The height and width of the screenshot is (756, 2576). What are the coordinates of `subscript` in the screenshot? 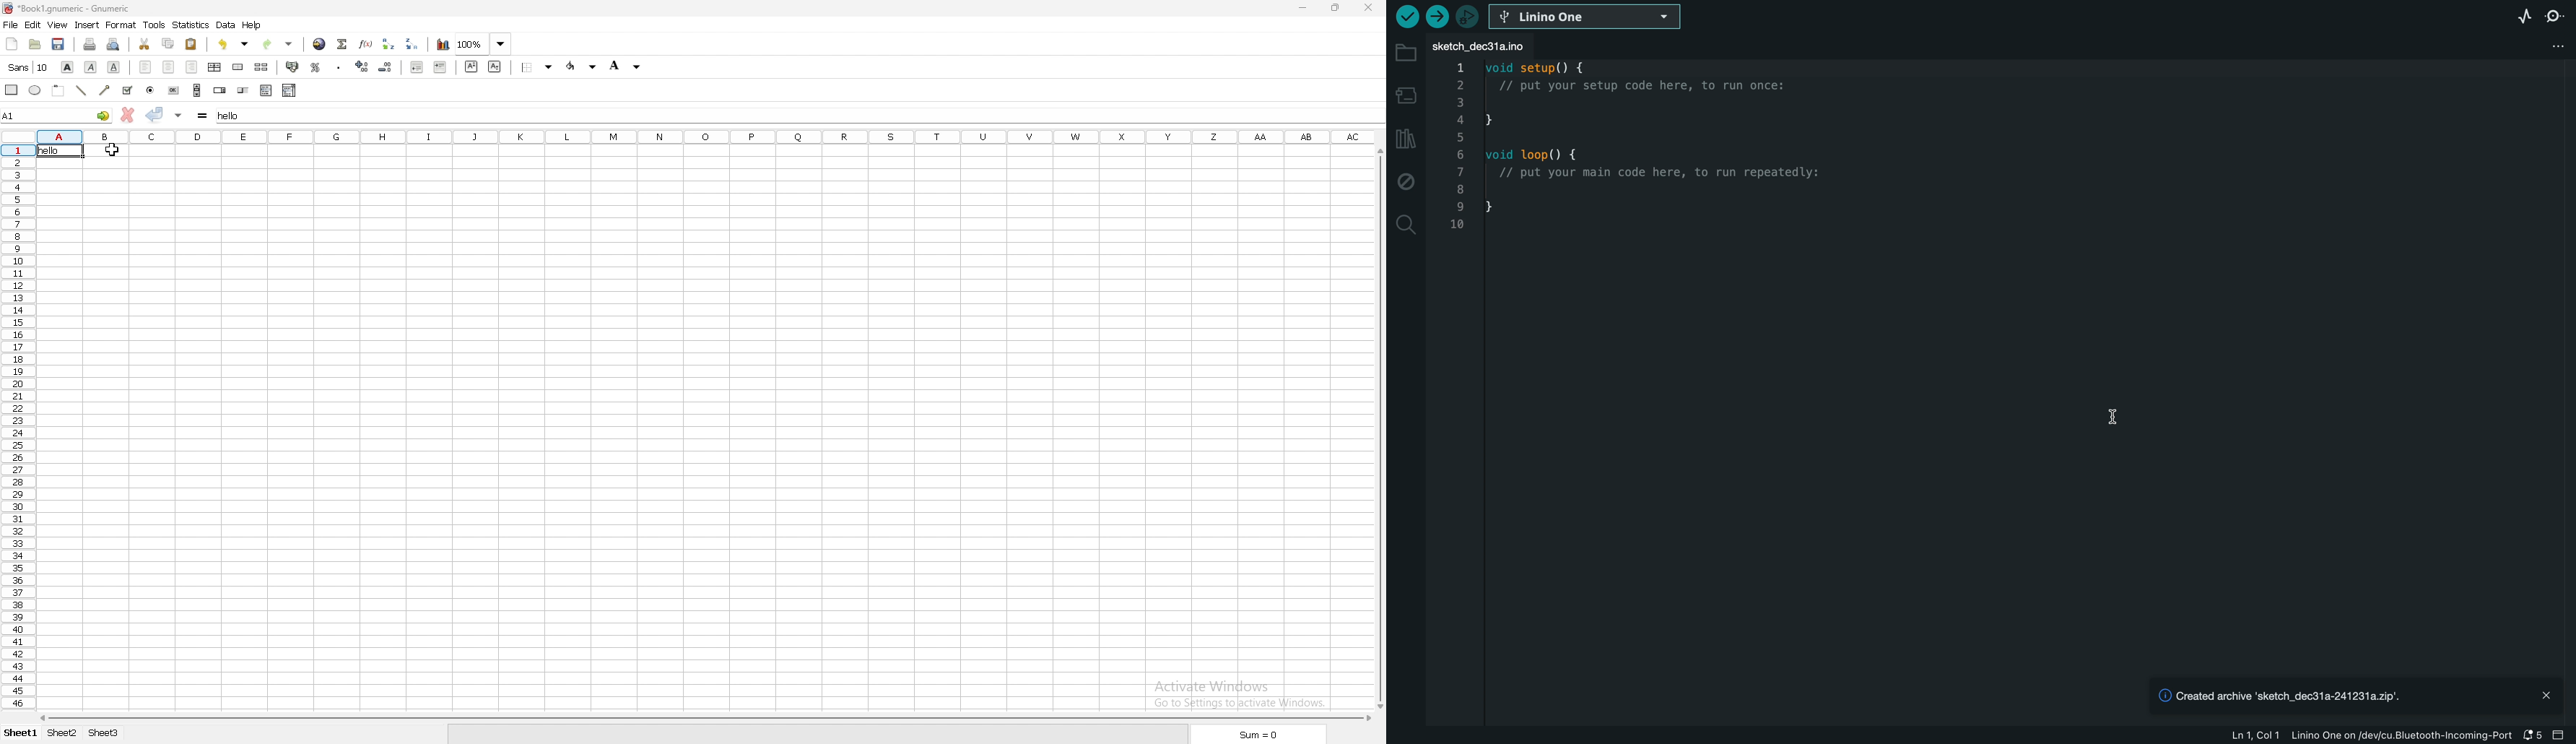 It's located at (495, 66).